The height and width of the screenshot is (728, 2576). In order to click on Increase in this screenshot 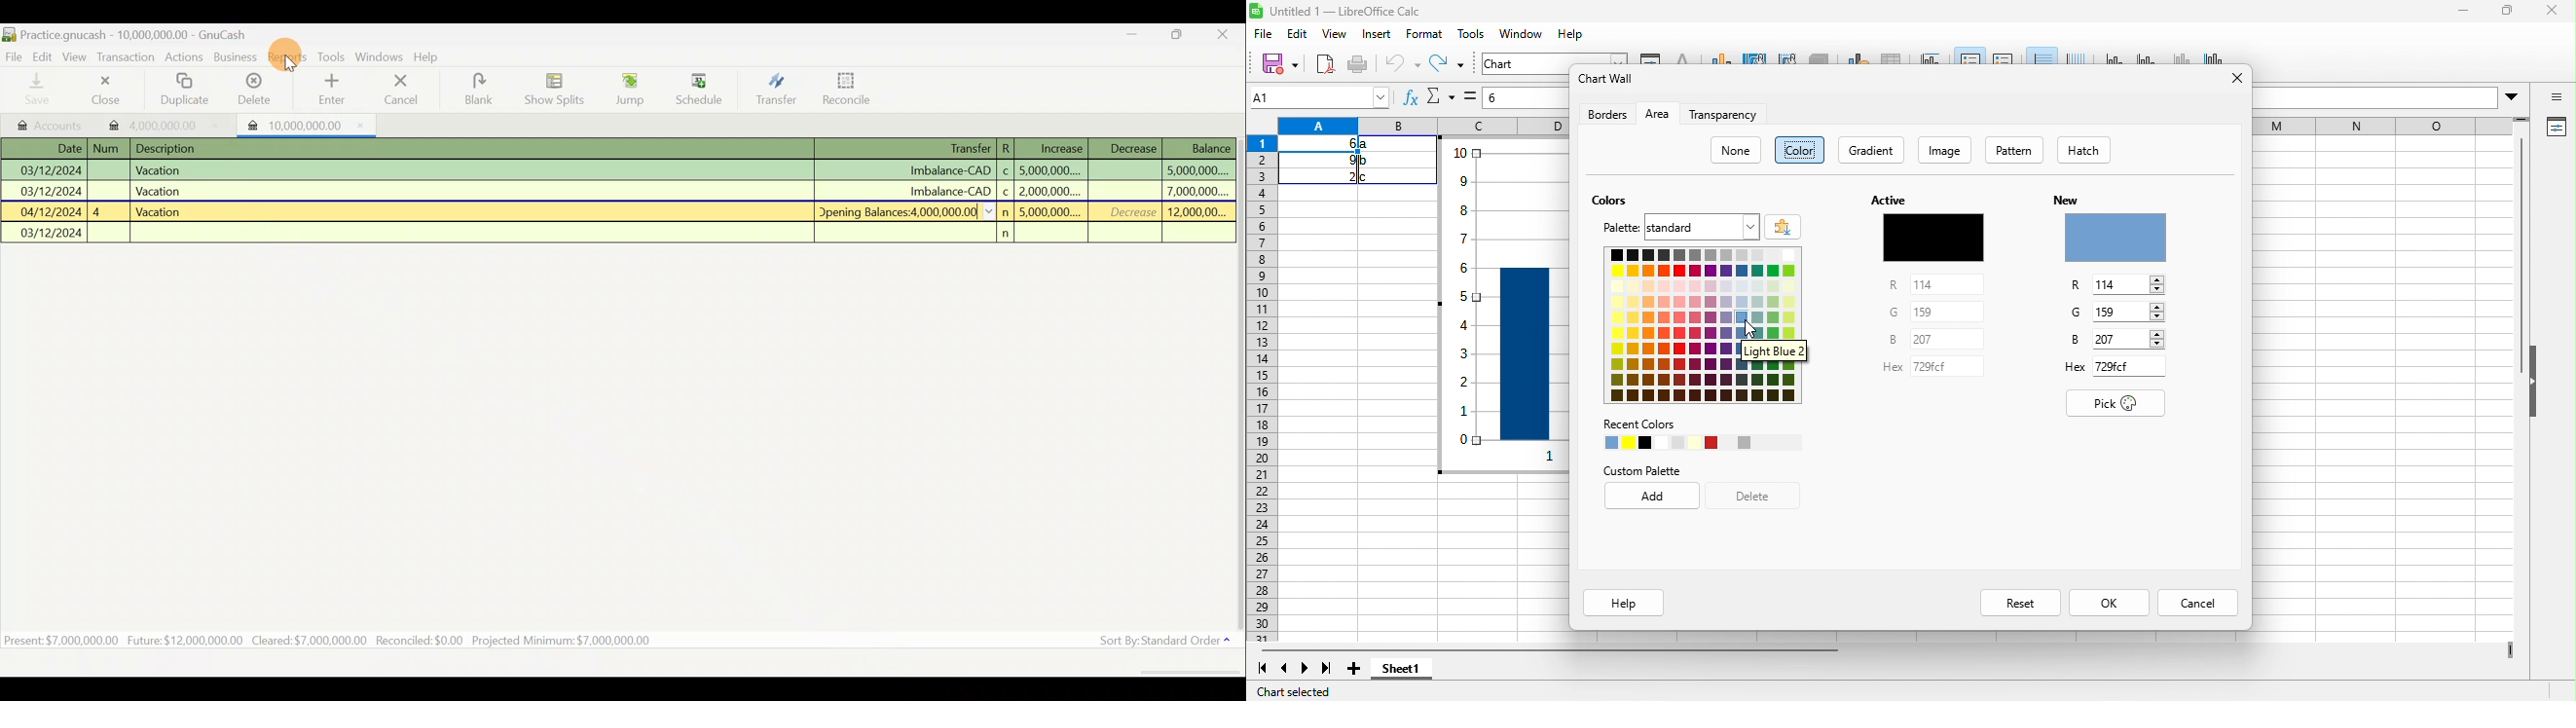, I will do `click(1062, 149)`.